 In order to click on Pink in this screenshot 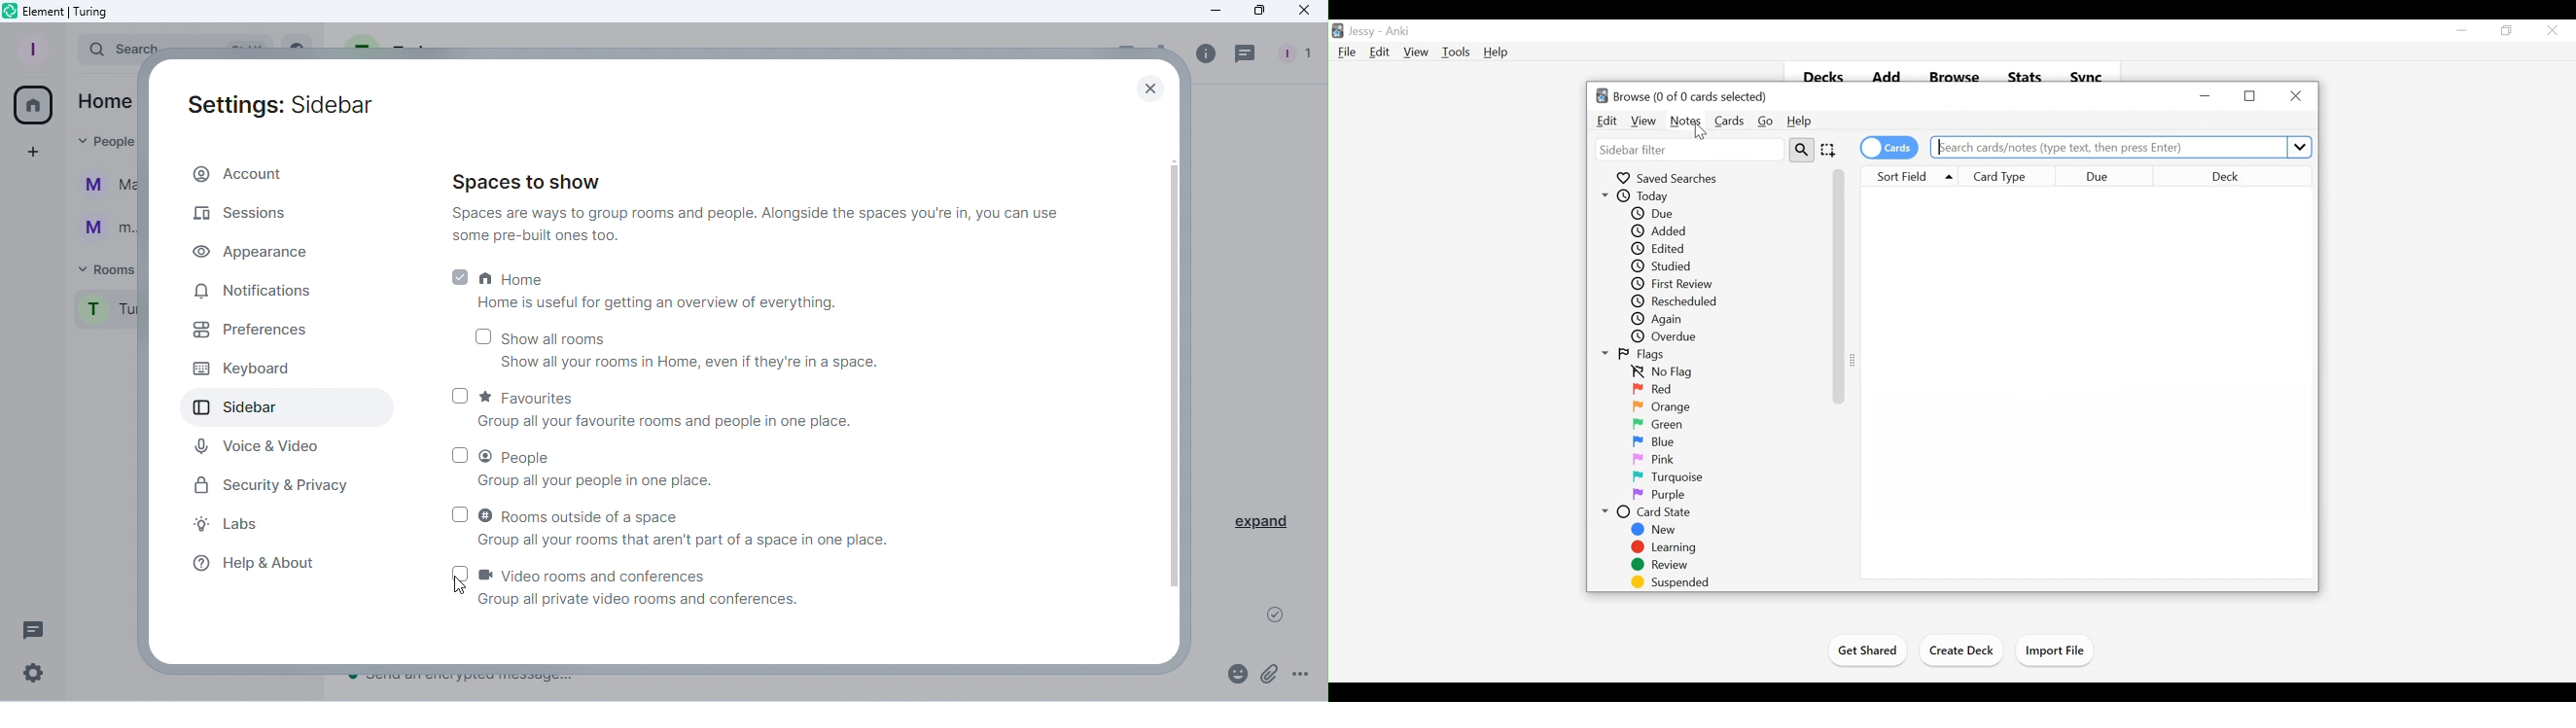, I will do `click(1653, 460)`.